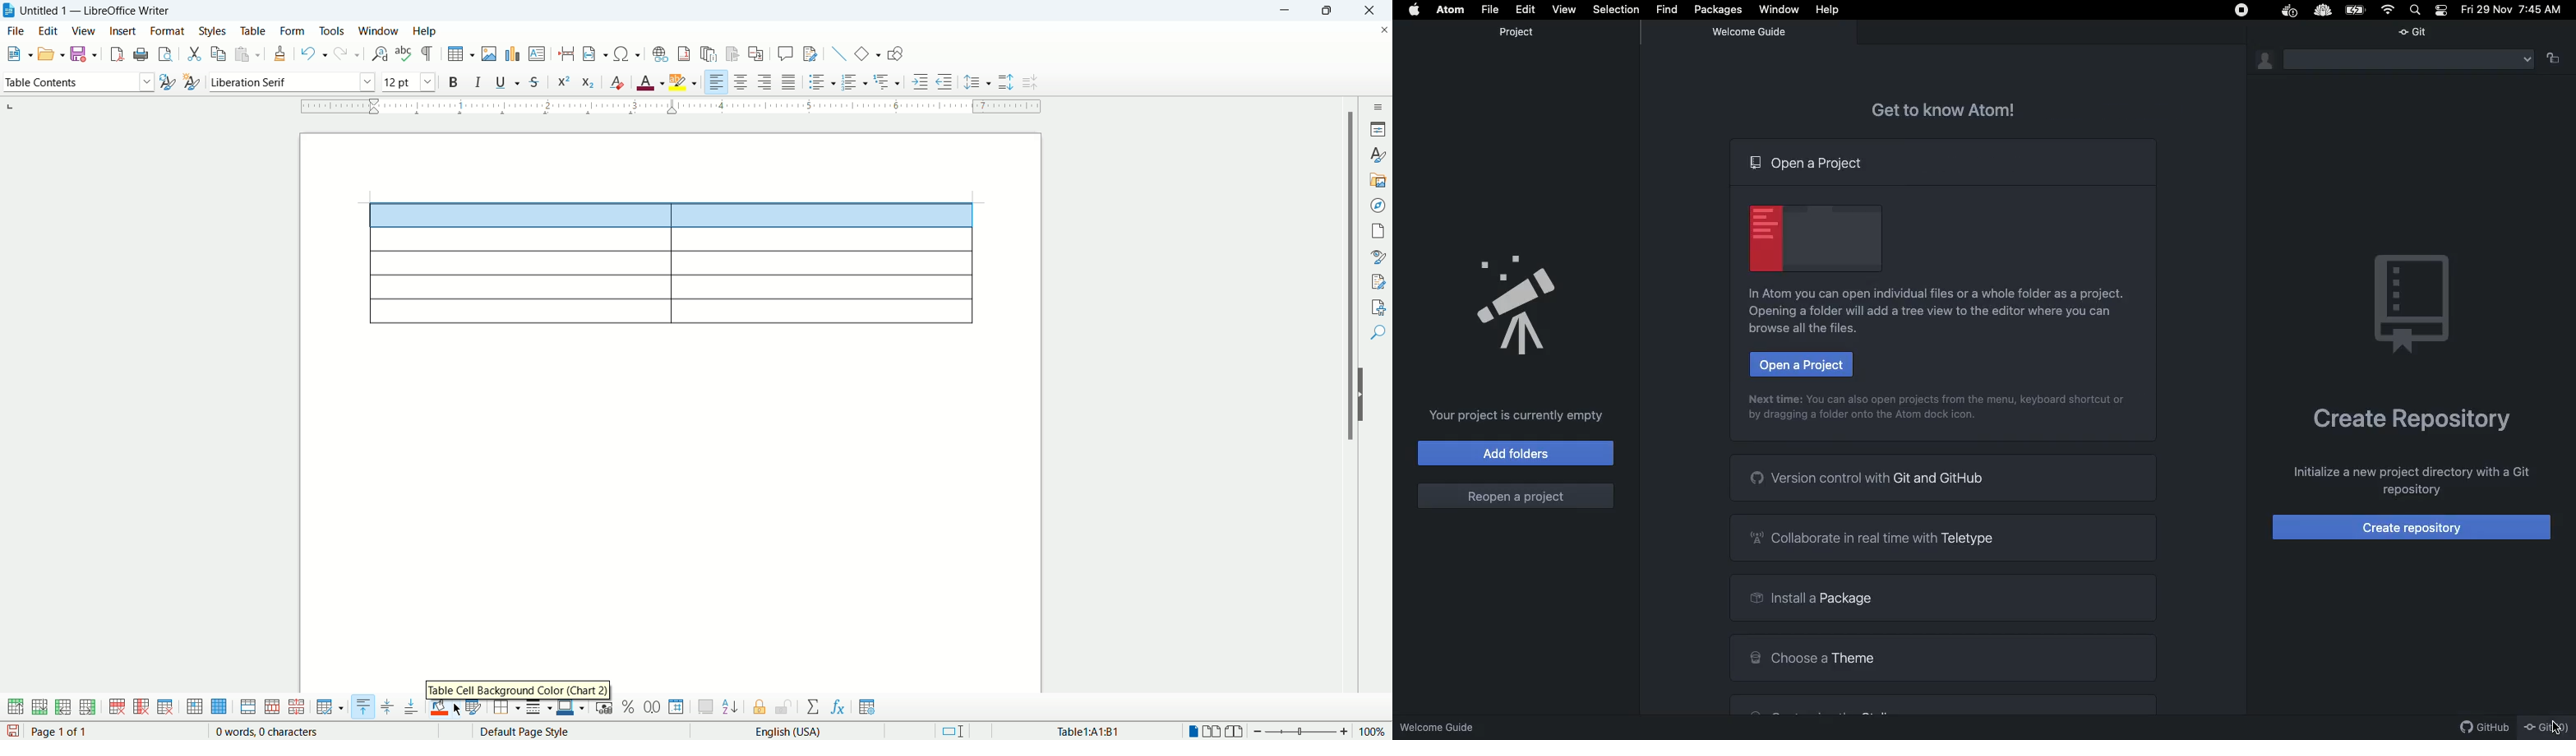 The height and width of the screenshot is (756, 2576). What do you see at coordinates (220, 52) in the screenshot?
I see `copy` at bounding box center [220, 52].